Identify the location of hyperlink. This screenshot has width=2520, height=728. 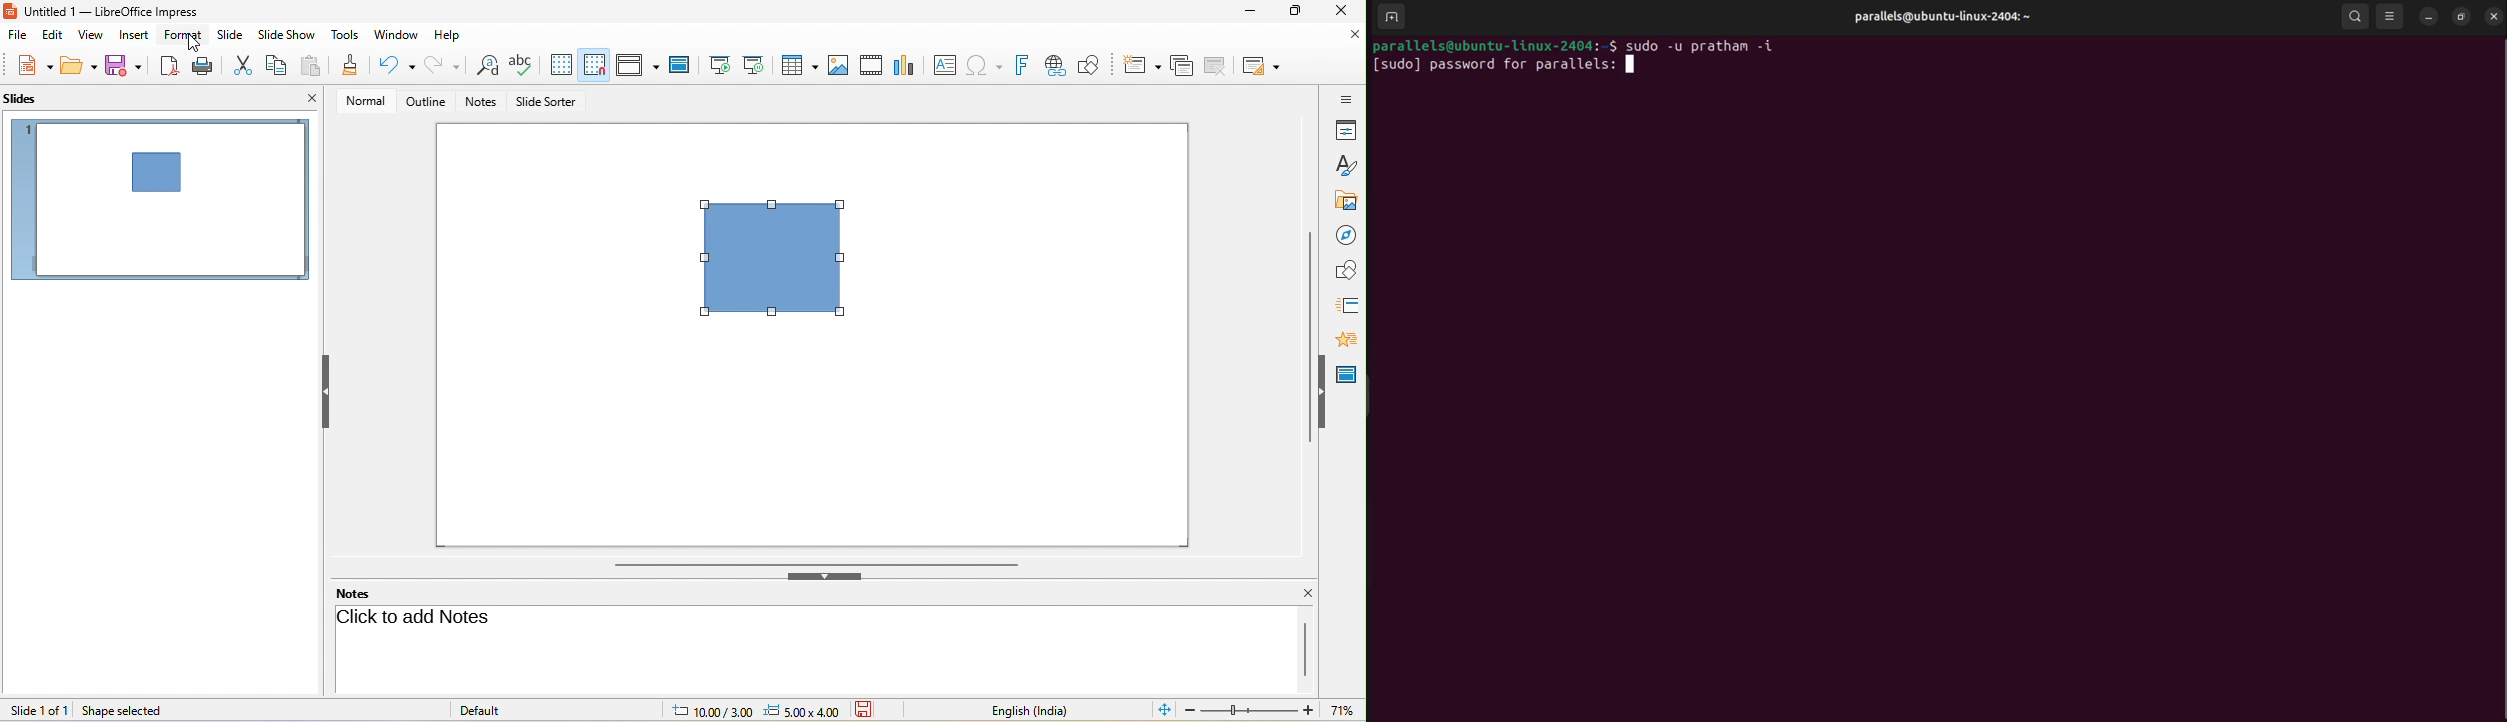
(1060, 64).